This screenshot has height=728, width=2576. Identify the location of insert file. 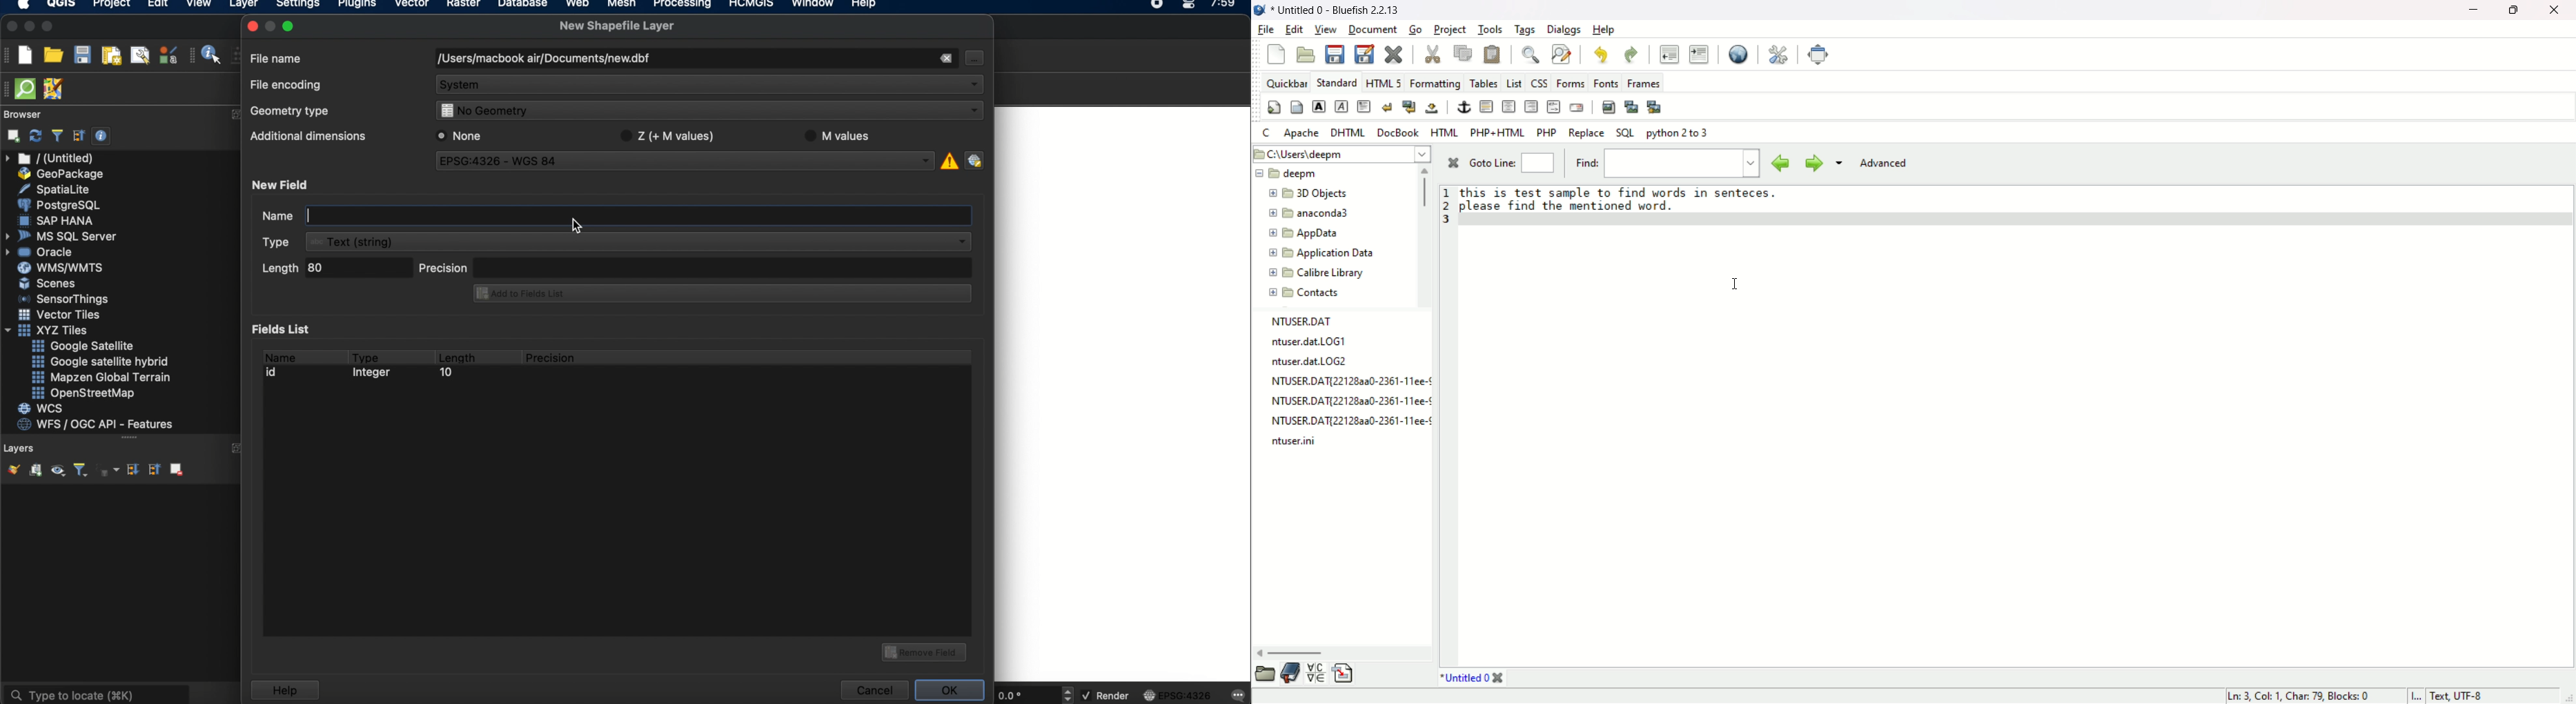
(1344, 674).